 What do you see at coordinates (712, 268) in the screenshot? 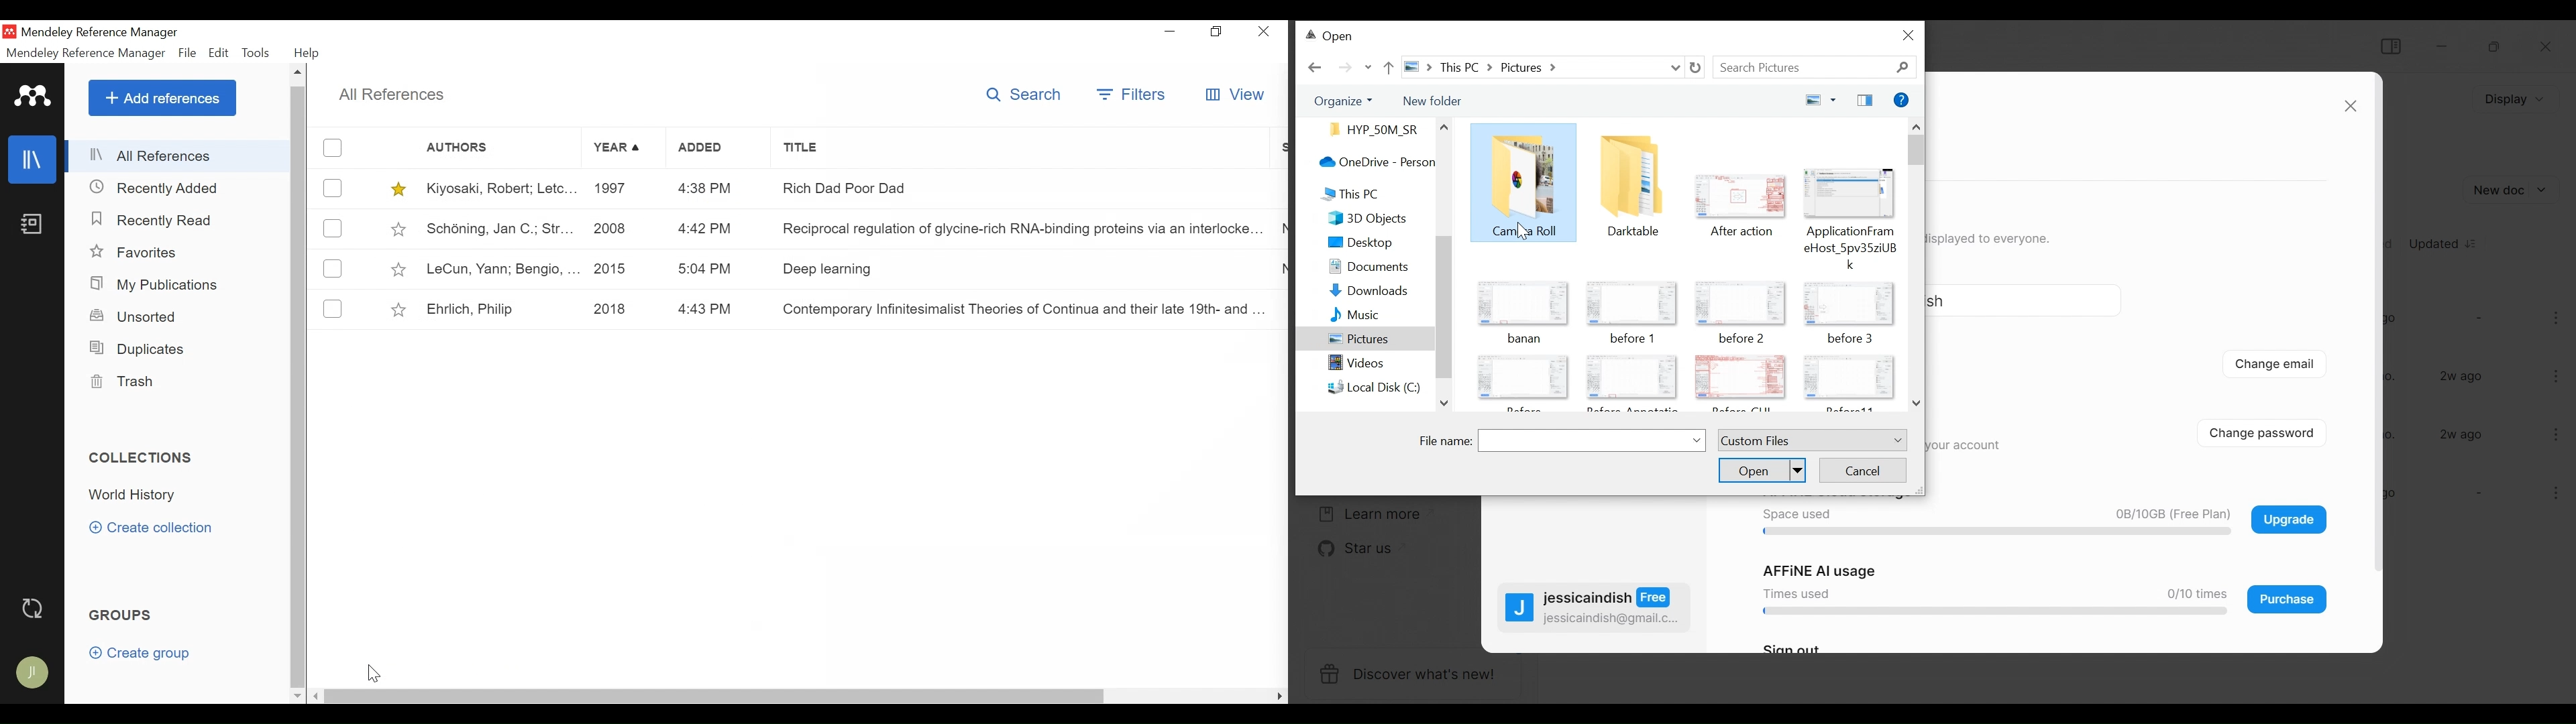
I see `5:04 PM` at bounding box center [712, 268].